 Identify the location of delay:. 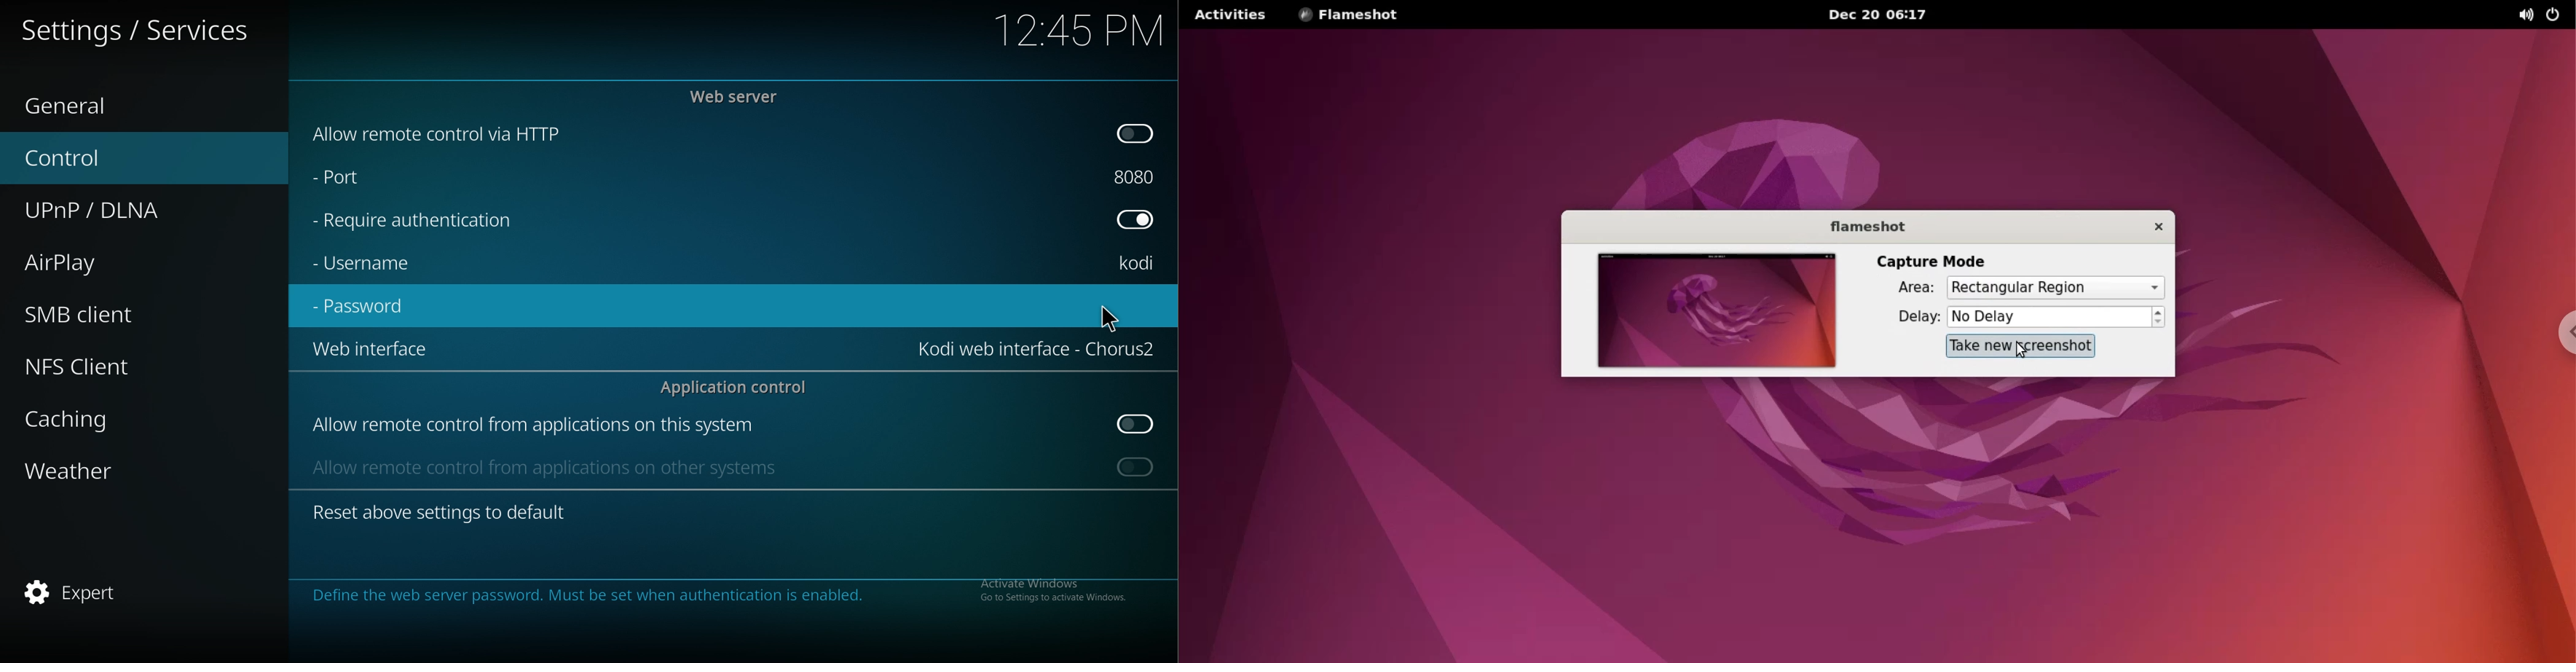
(1906, 318).